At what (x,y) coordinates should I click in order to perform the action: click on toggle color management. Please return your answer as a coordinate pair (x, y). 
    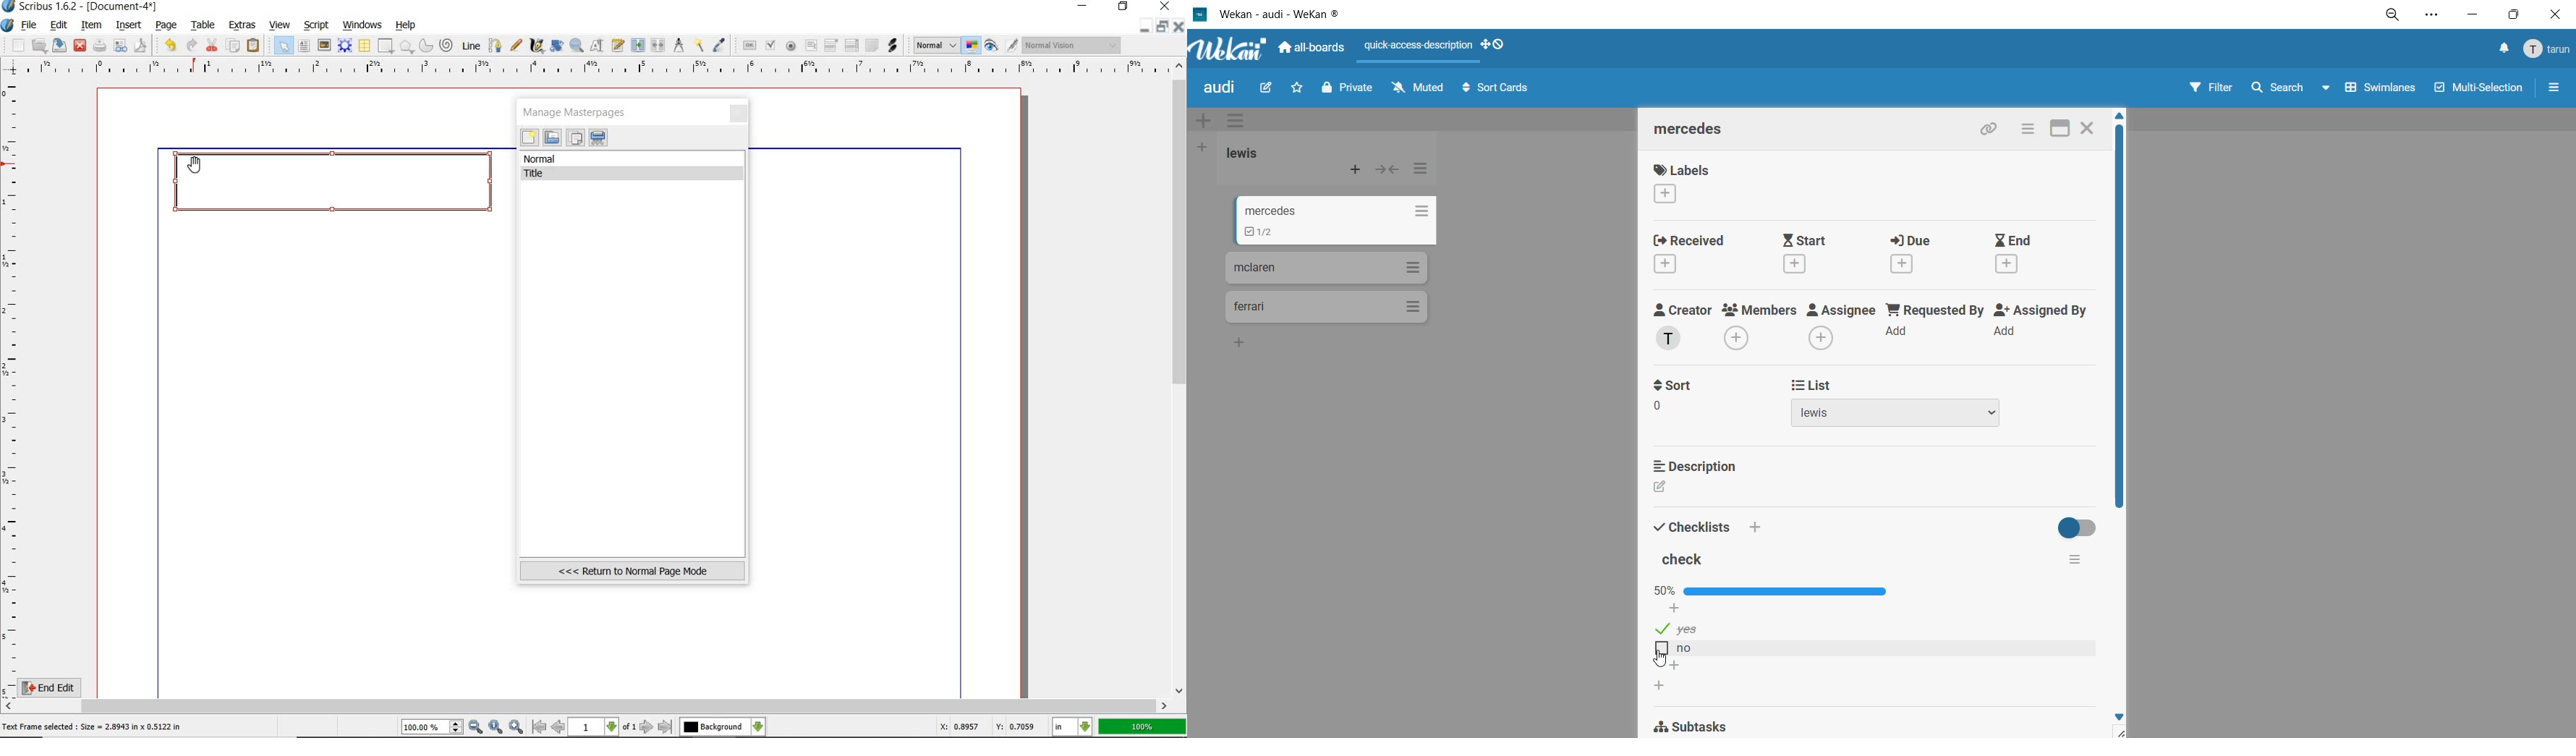
    Looking at the image, I should click on (973, 47).